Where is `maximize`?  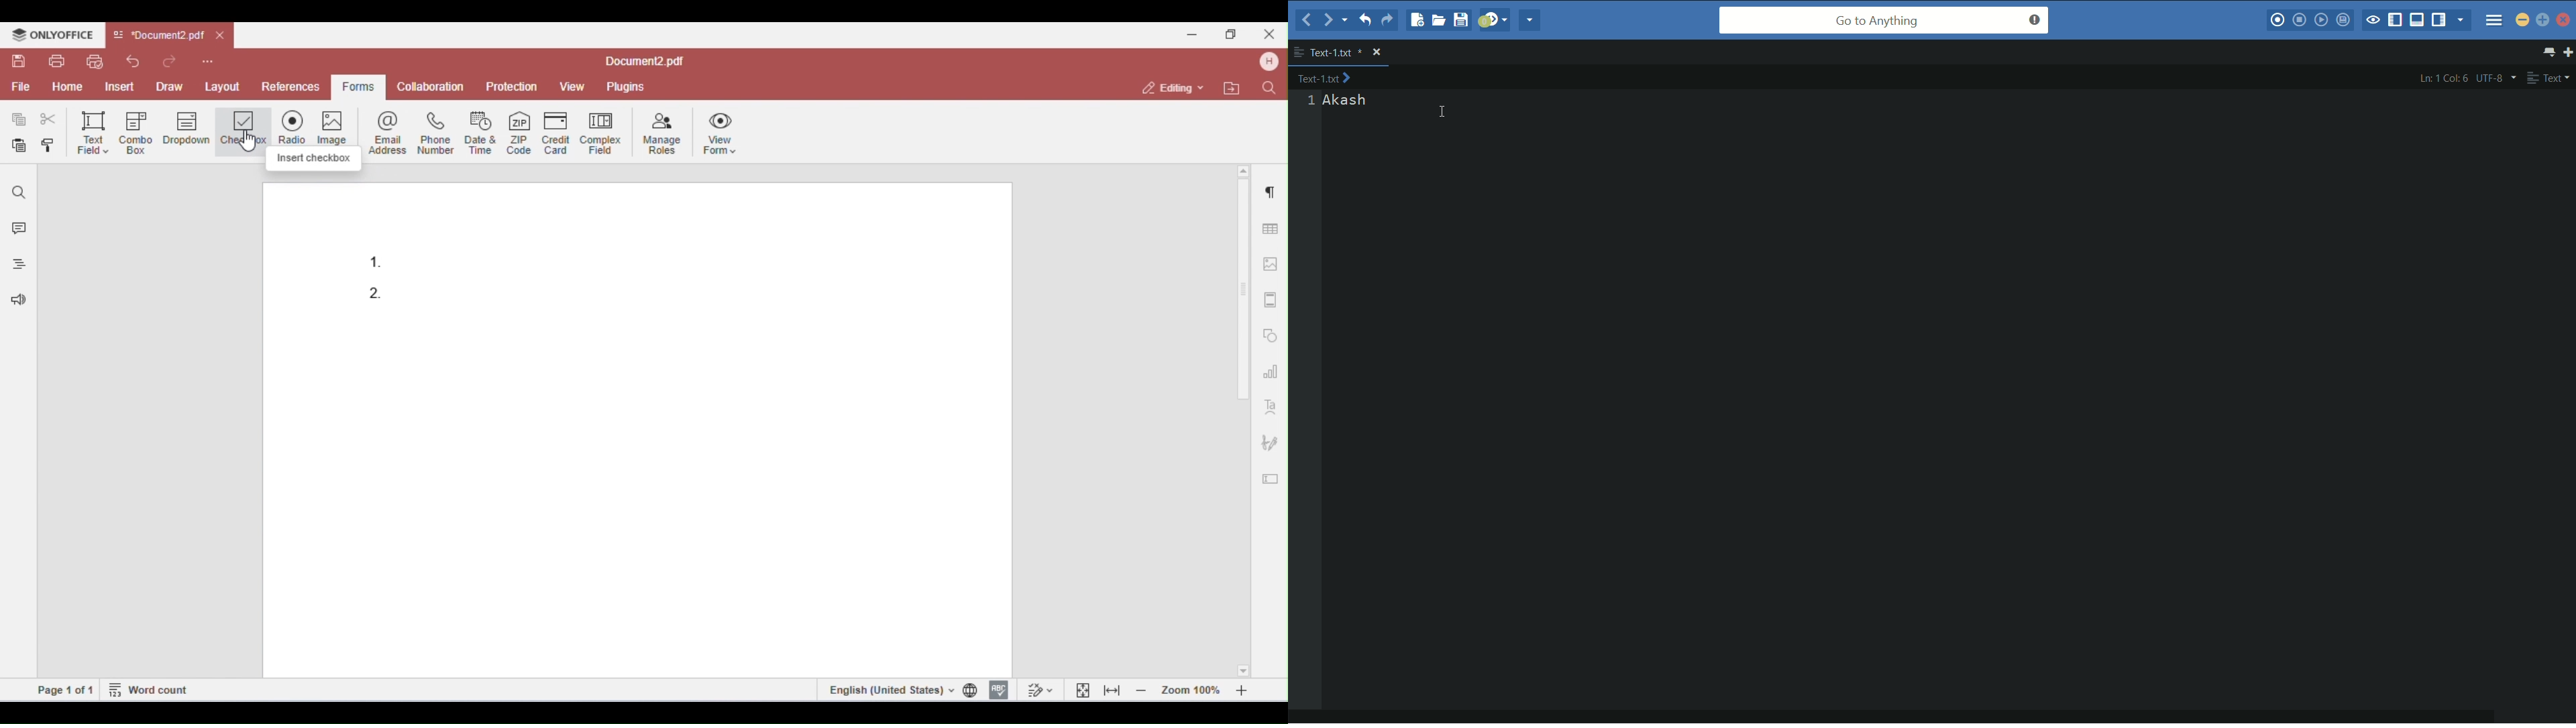
maximize is located at coordinates (2542, 19).